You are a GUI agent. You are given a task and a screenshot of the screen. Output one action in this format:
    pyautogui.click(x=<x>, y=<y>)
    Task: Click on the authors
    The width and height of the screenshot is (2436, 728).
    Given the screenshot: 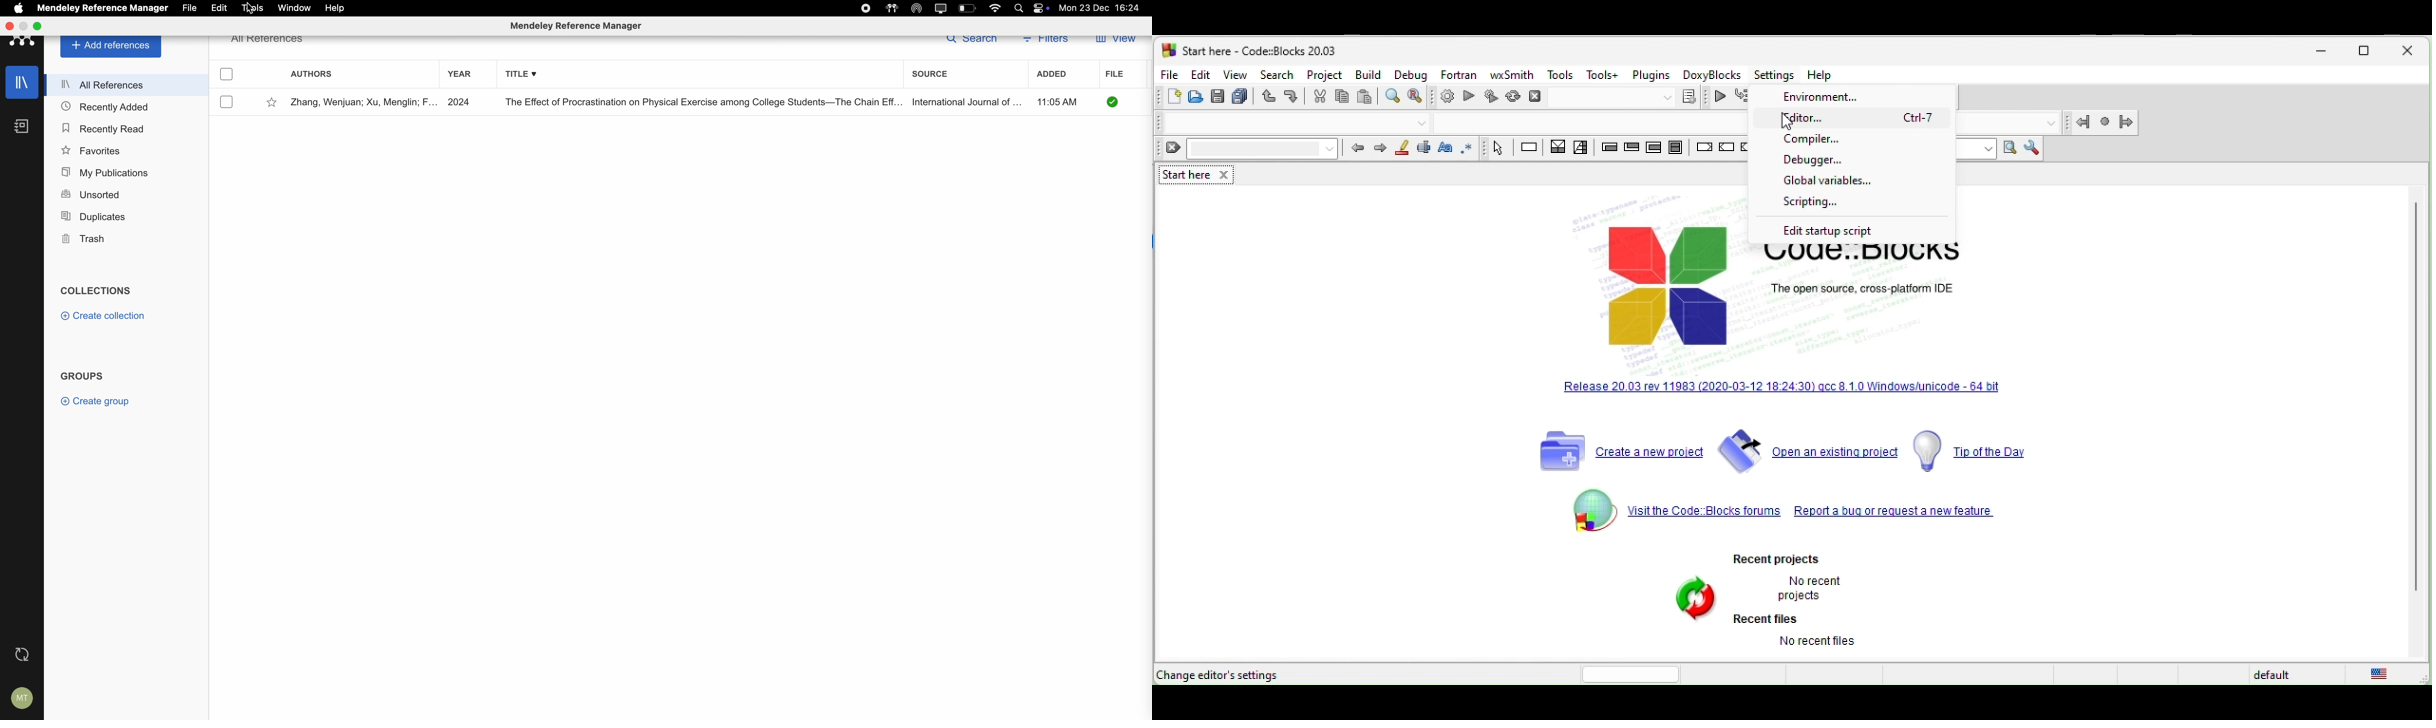 What is the action you would take?
    pyautogui.click(x=311, y=72)
    